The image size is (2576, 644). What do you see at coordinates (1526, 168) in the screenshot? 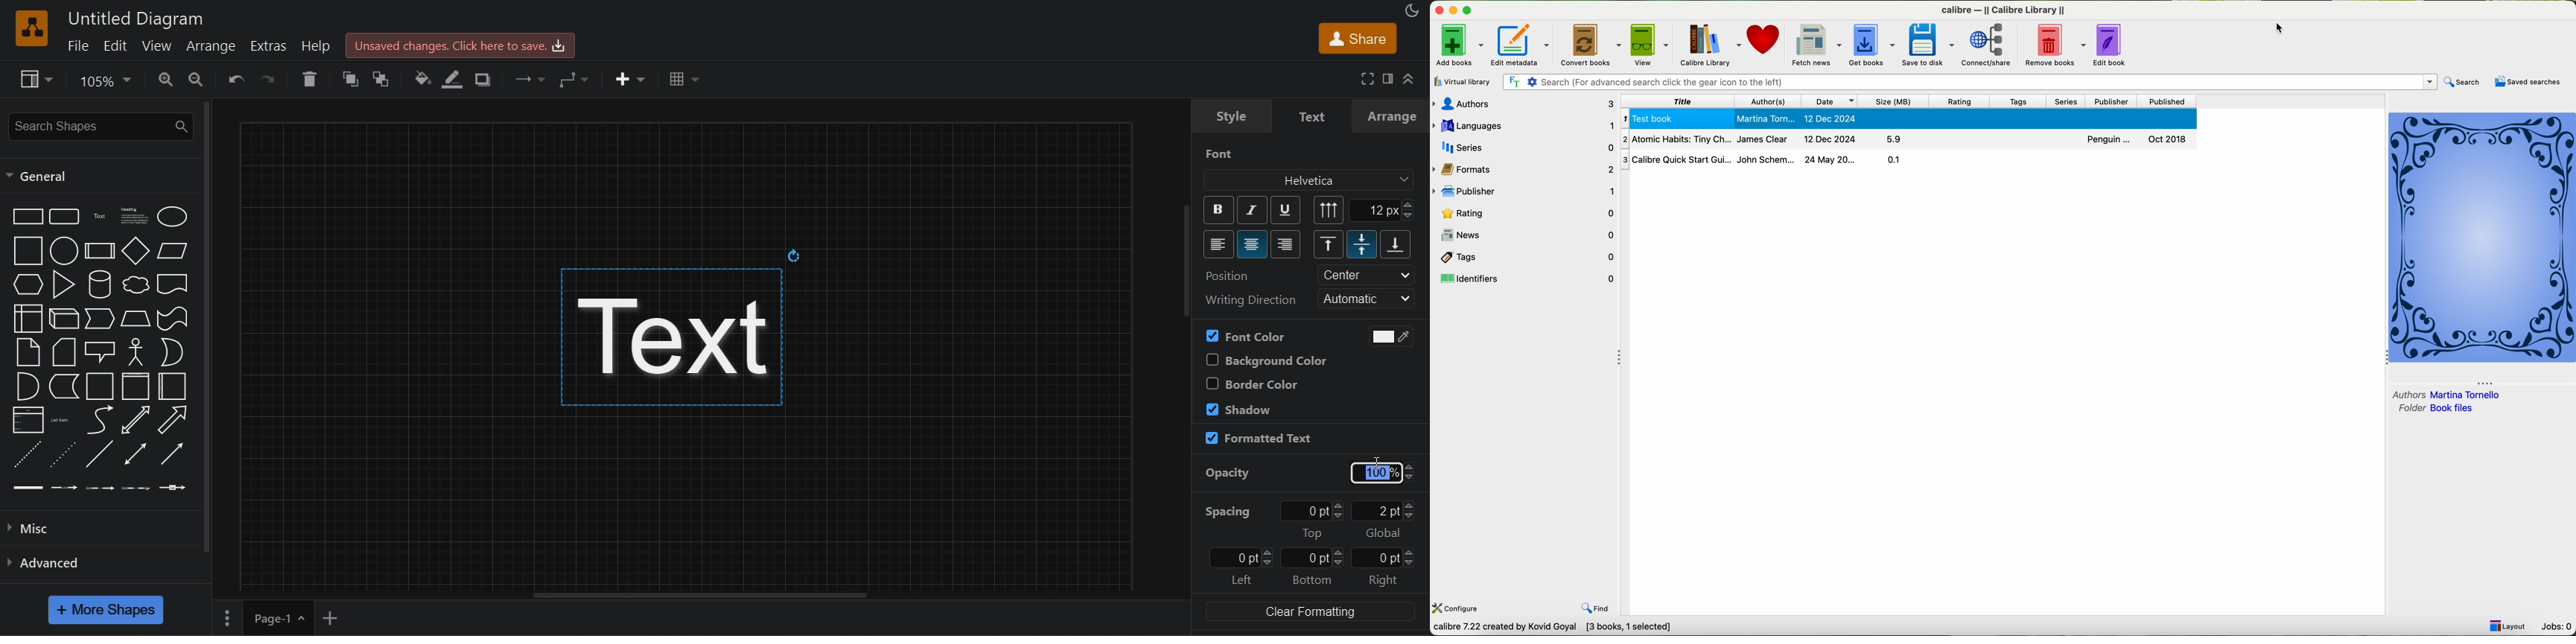
I see `formats` at bounding box center [1526, 168].